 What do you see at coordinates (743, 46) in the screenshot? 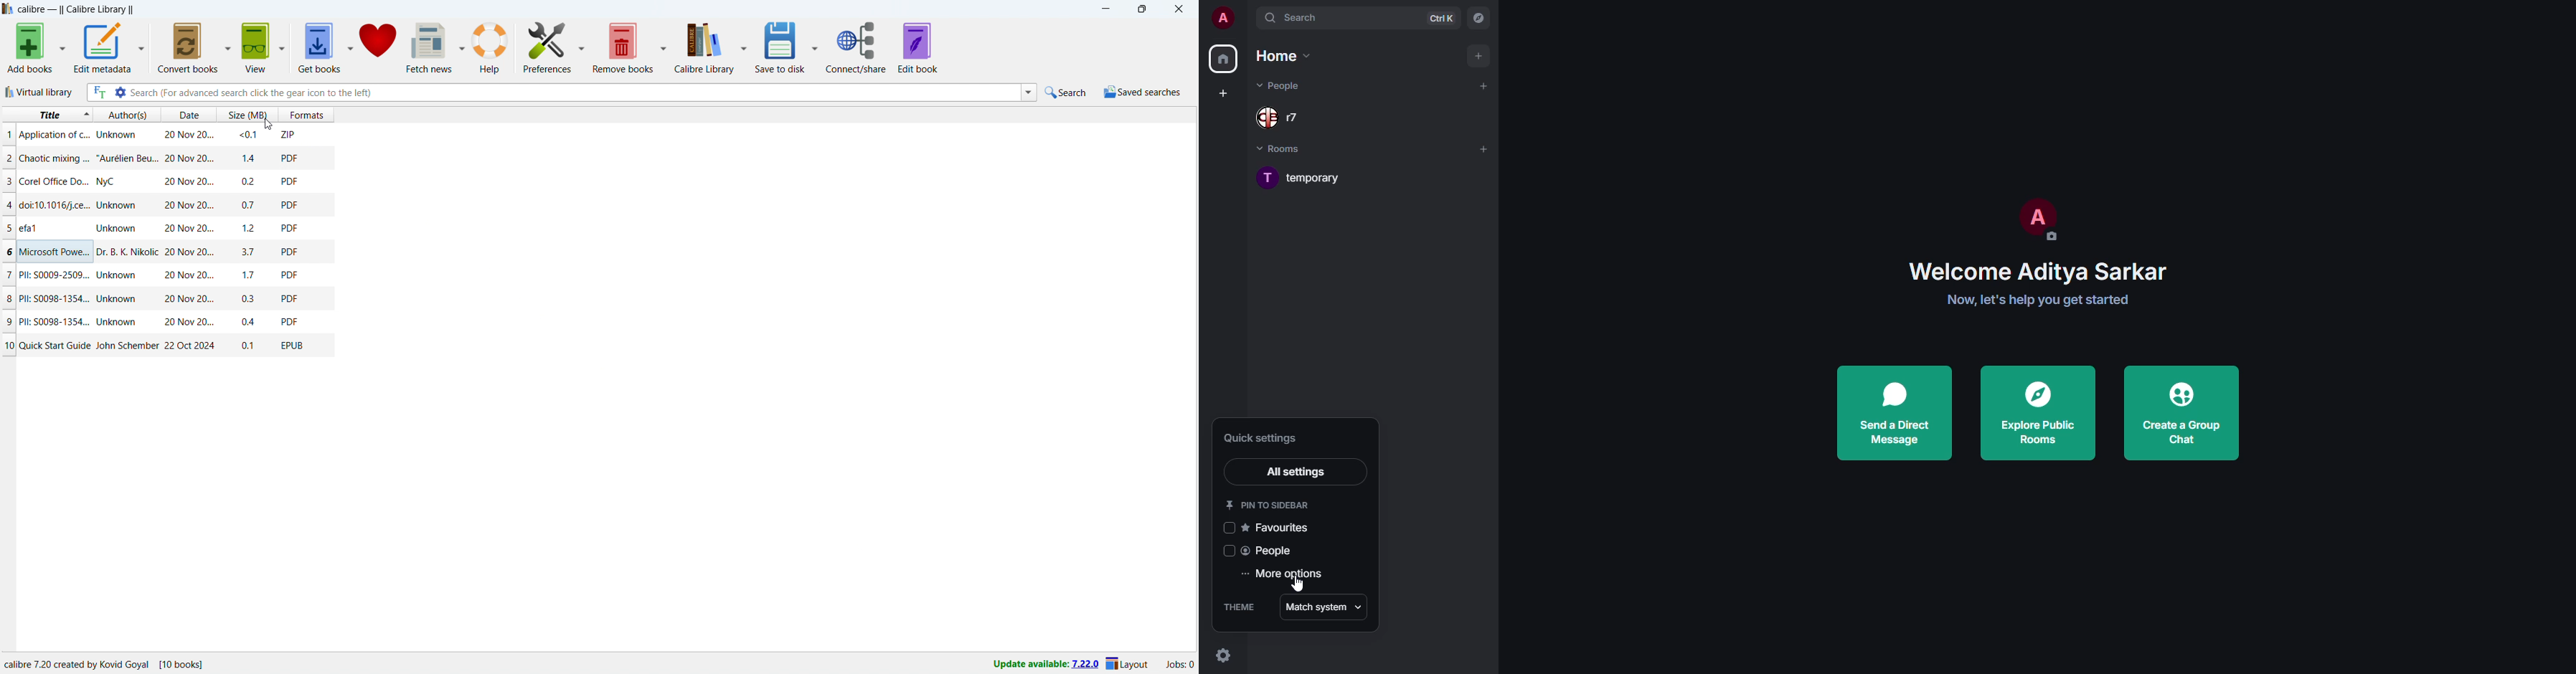
I see `calibre library options` at bounding box center [743, 46].